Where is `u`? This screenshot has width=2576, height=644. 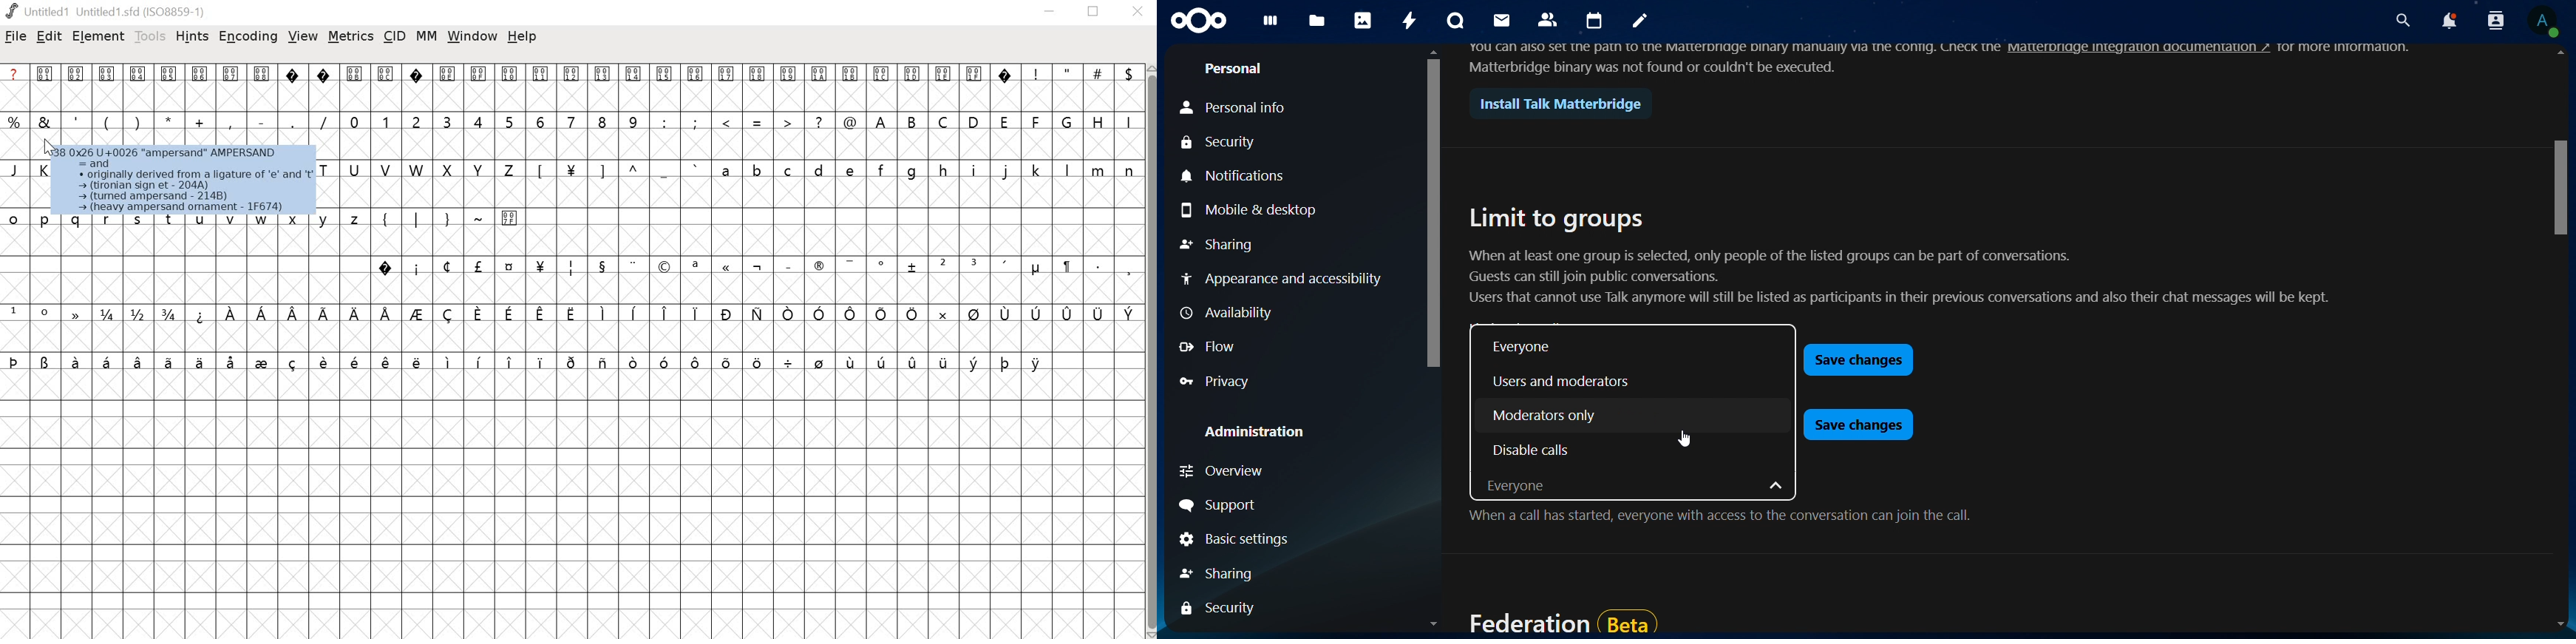 u is located at coordinates (201, 220).